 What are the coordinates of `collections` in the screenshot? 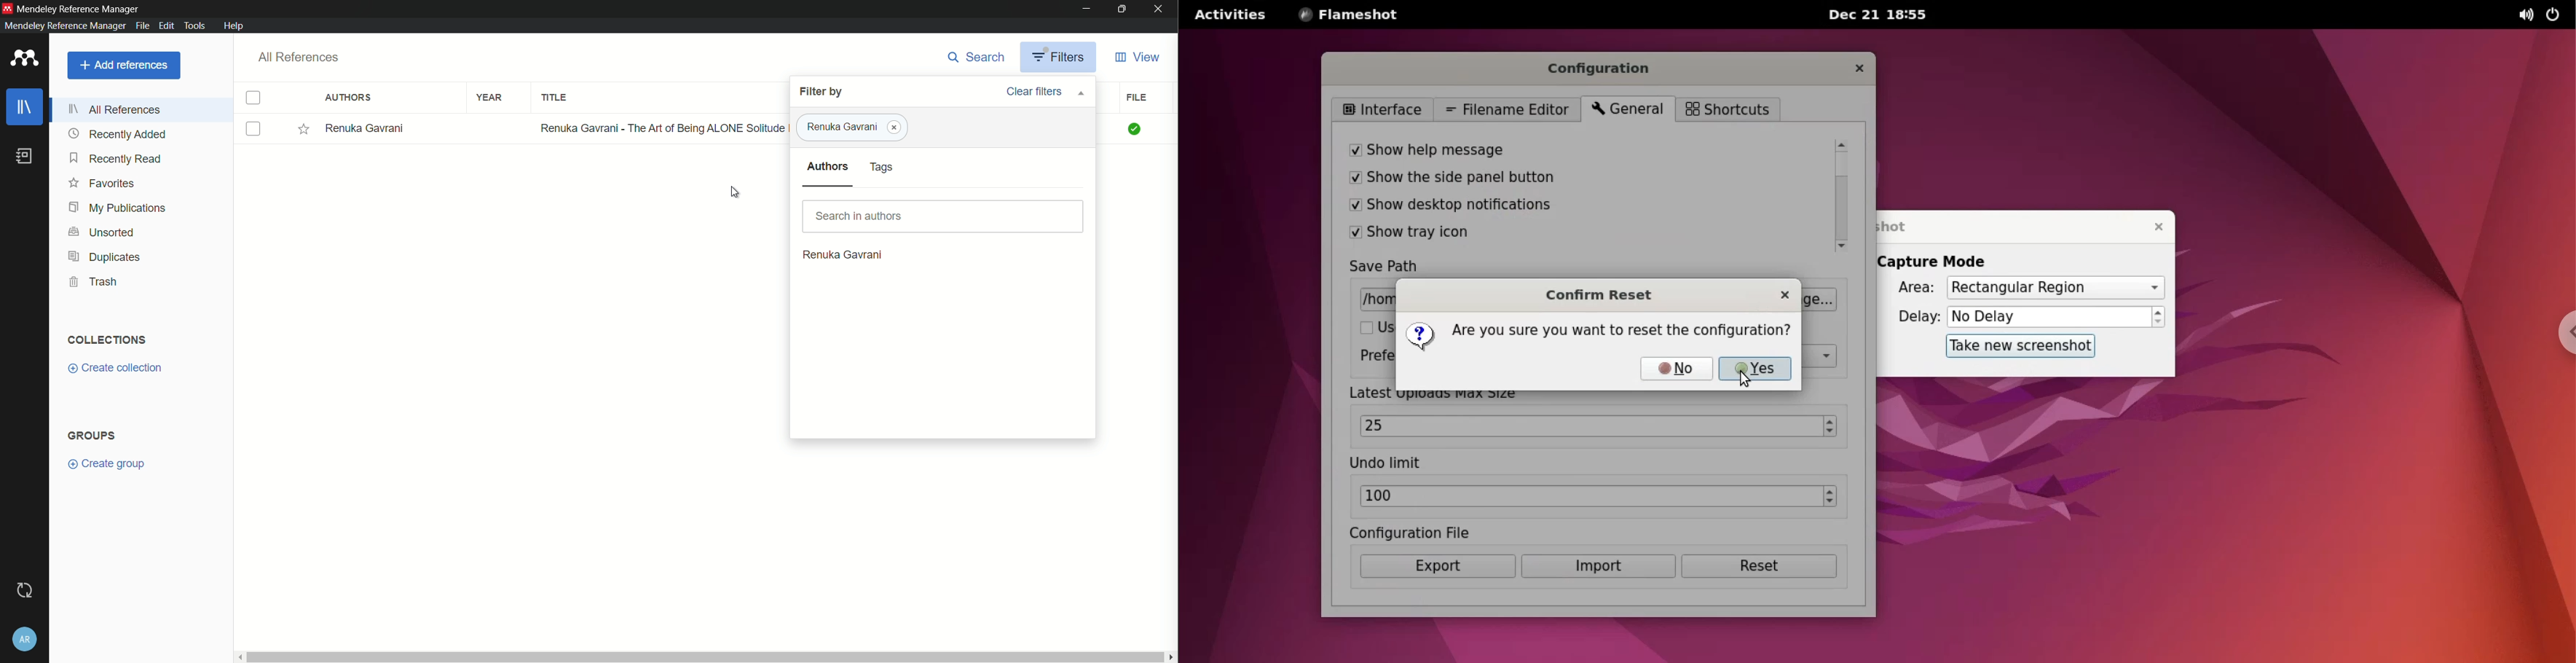 It's located at (108, 339).